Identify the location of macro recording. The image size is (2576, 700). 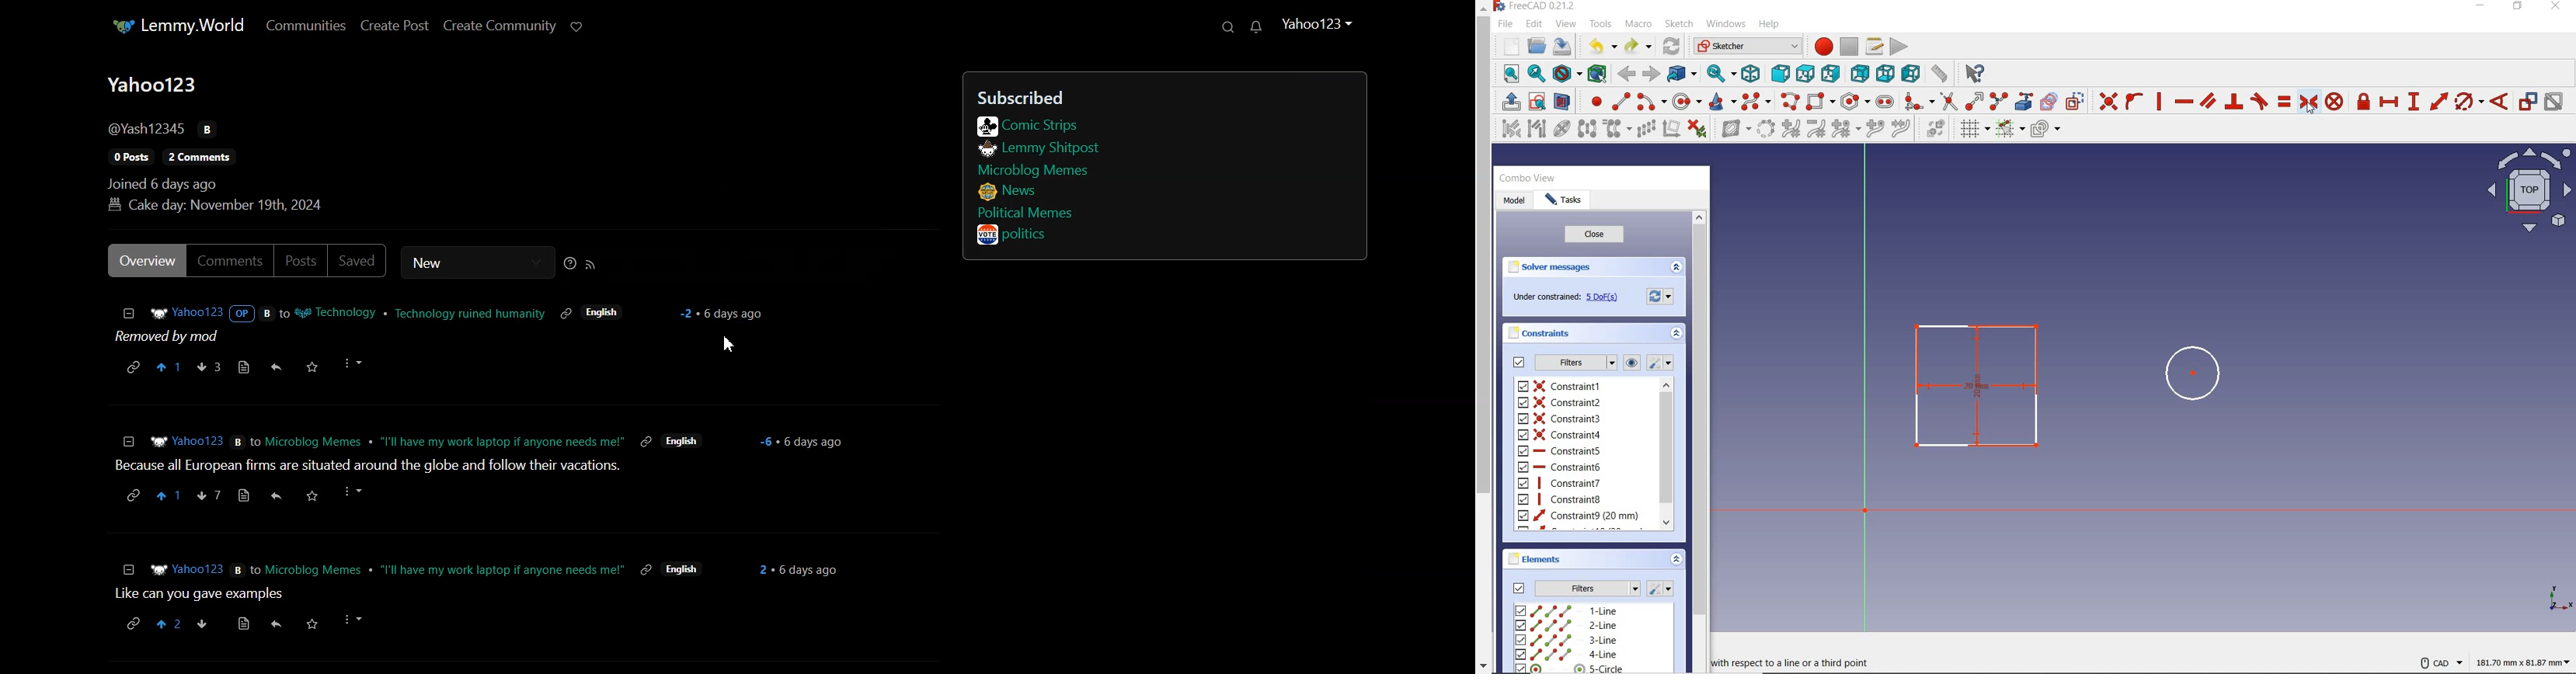
(1822, 45).